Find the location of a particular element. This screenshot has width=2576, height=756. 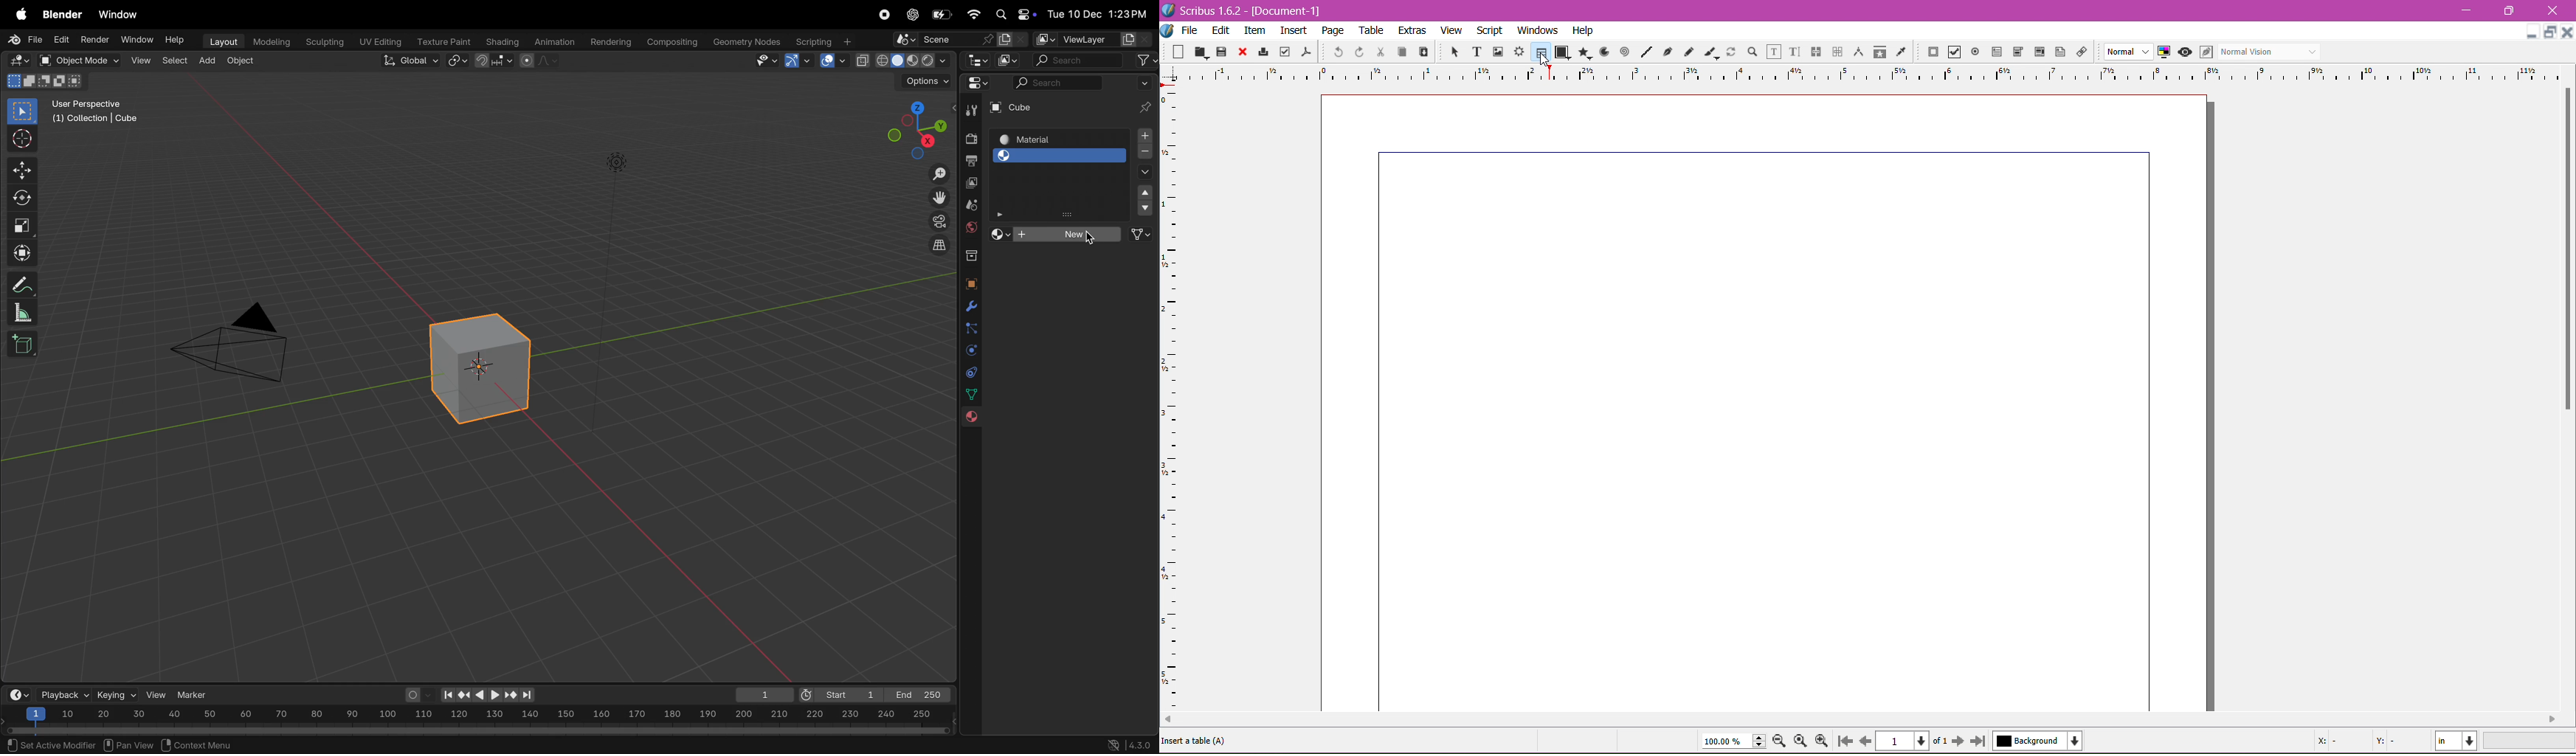

Maximize is located at coordinates (2510, 10).